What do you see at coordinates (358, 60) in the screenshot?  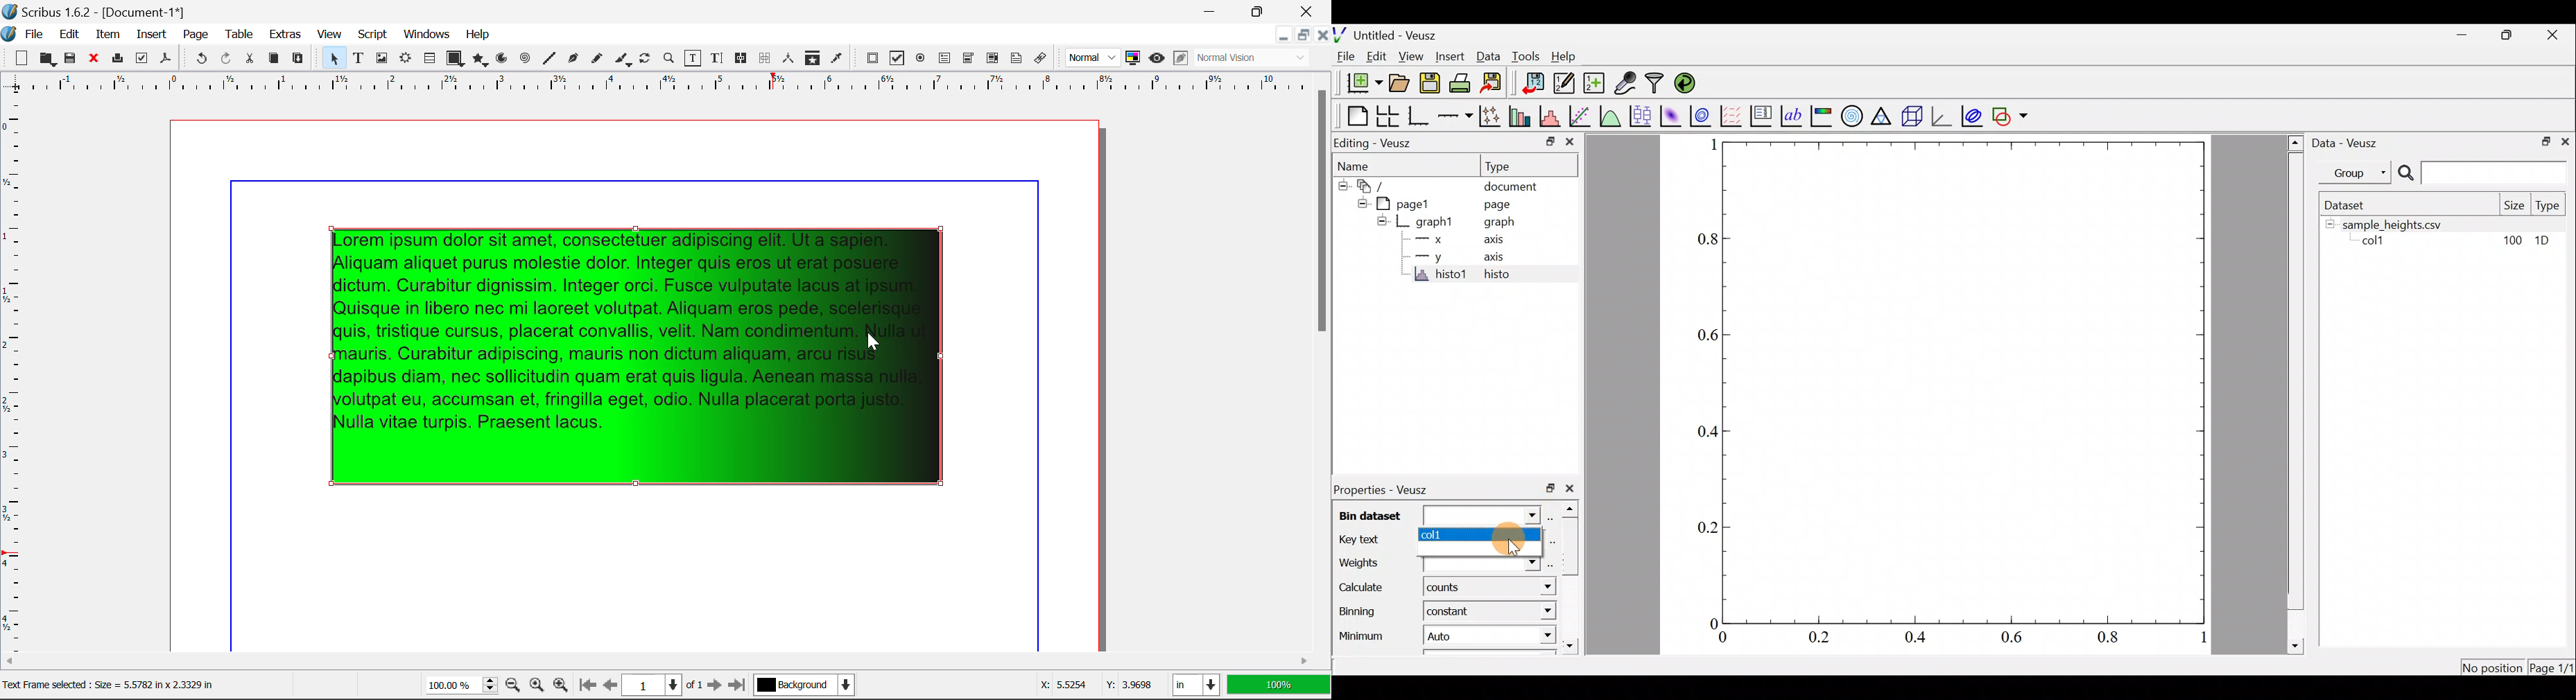 I see `Text Frames` at bounding box center [358, 60].